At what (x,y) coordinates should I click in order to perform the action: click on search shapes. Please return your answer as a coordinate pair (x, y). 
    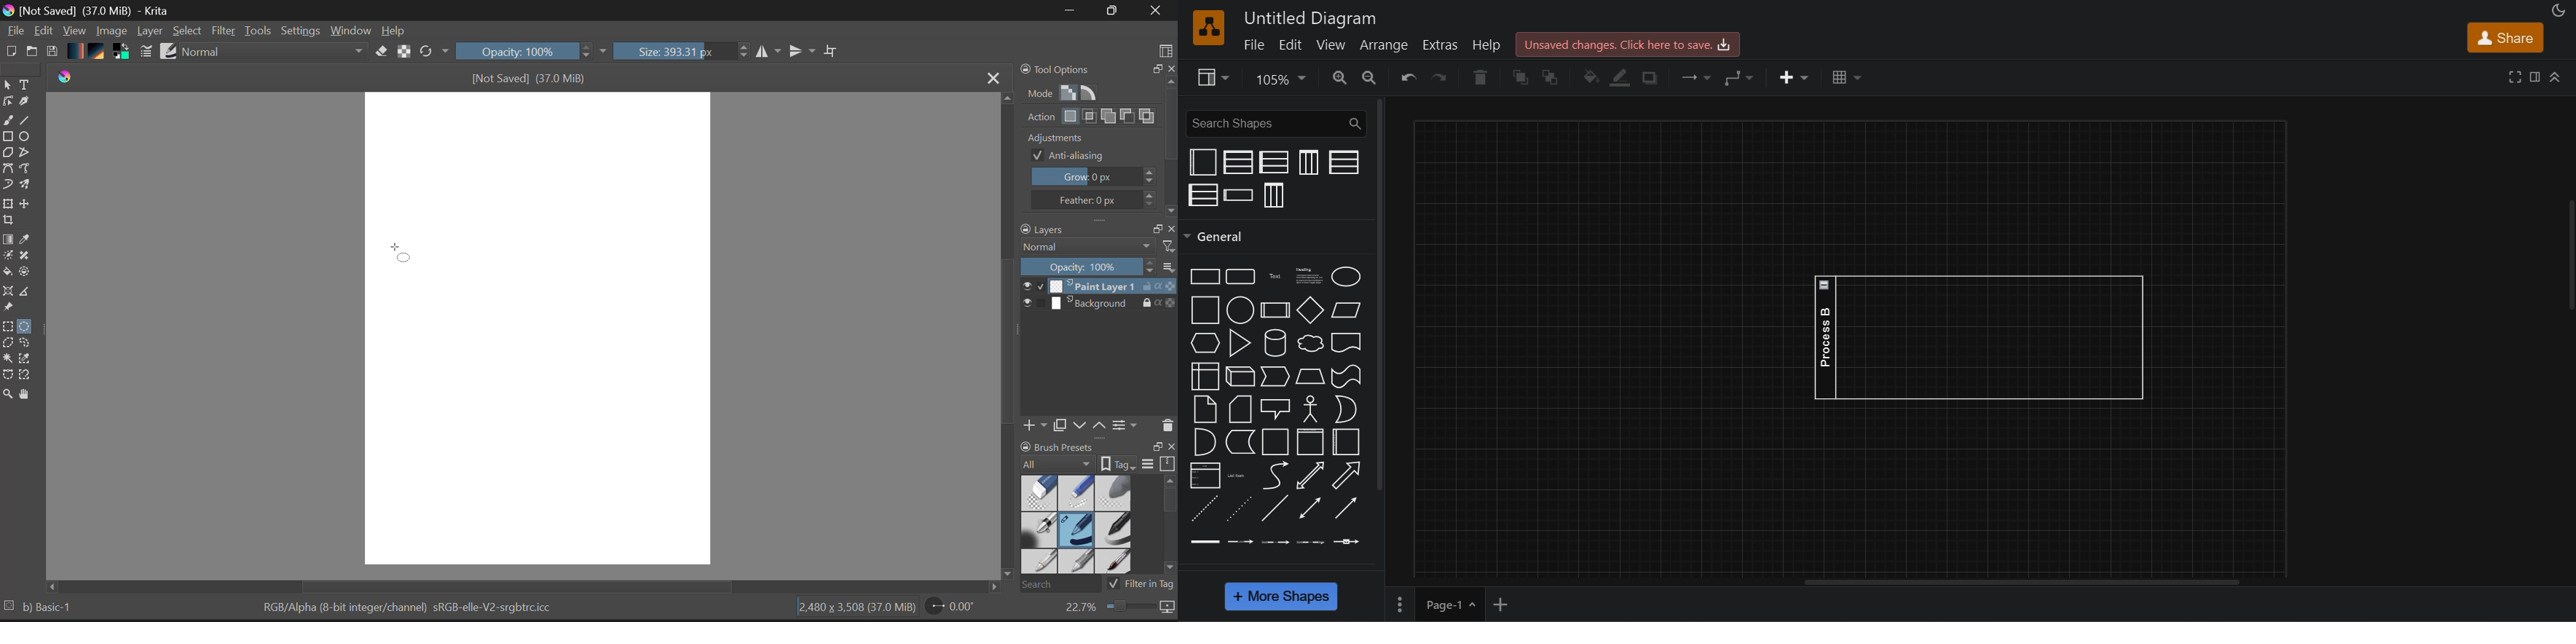
    Looking at the image, I should click on (1275, 122).